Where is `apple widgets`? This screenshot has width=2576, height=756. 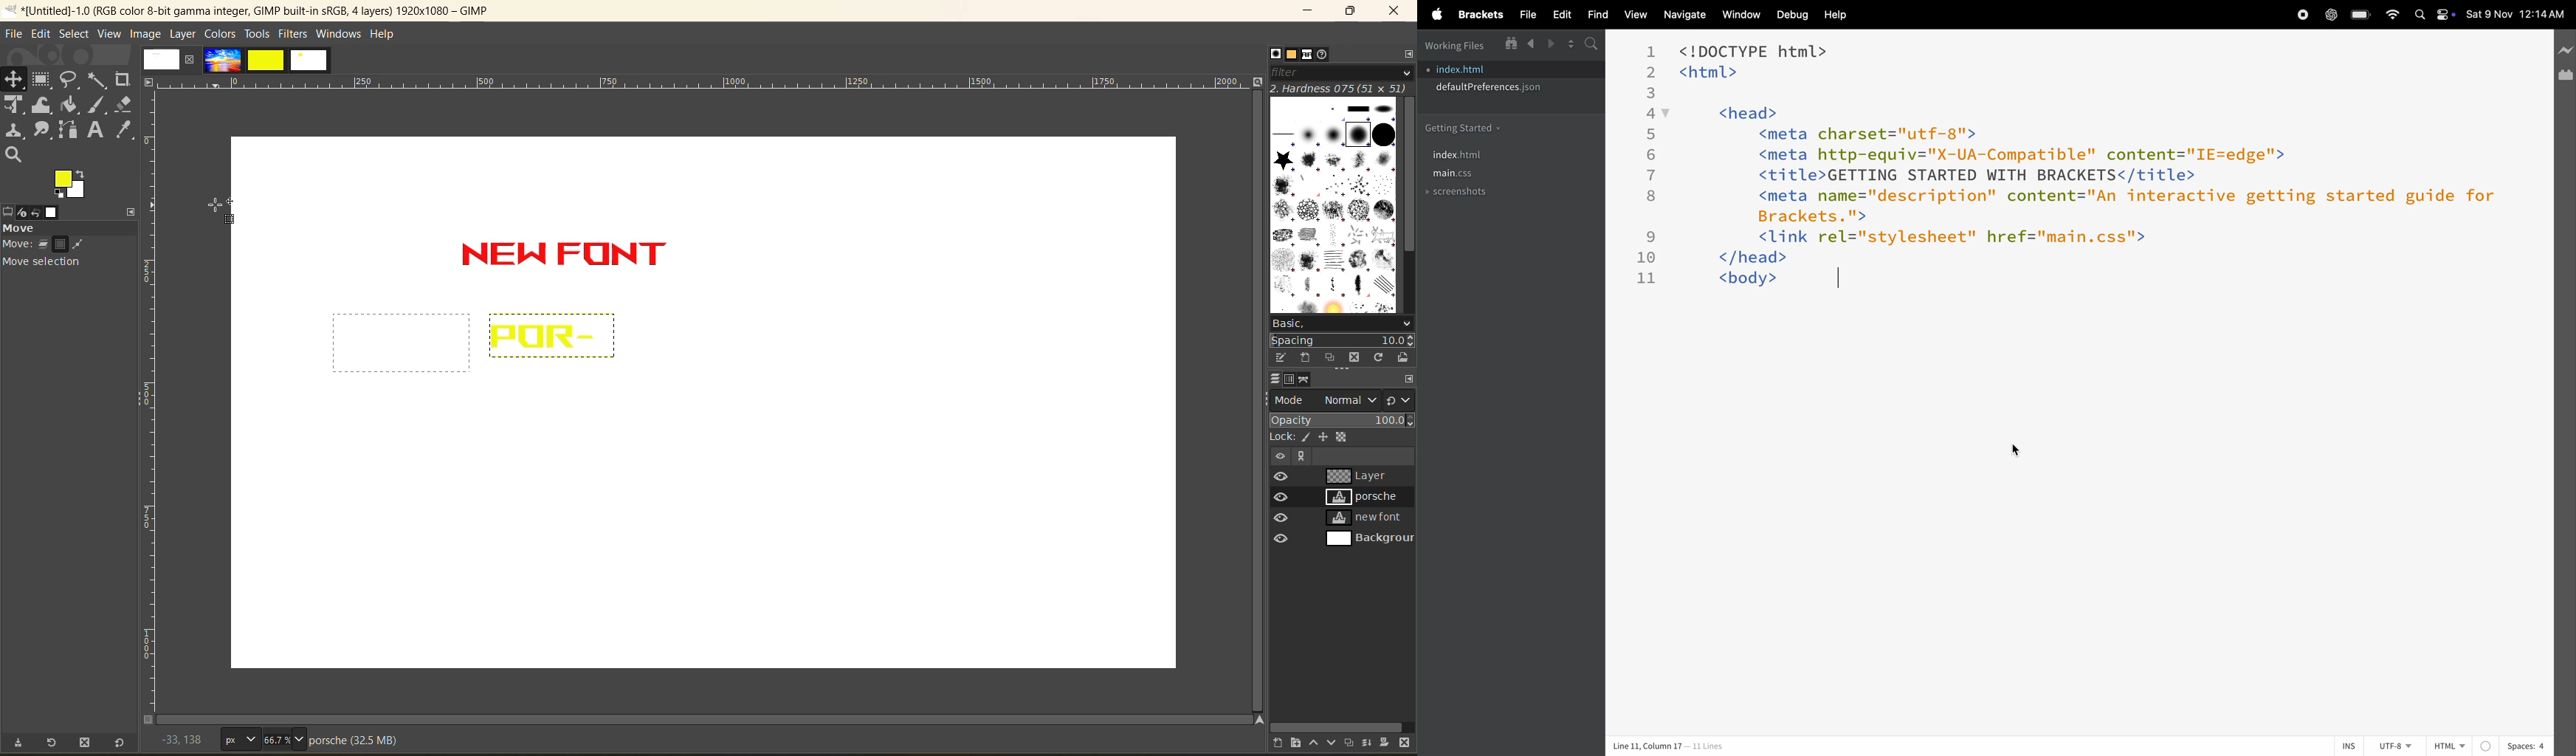
apple widgets is located at coordinates (2434, 12).